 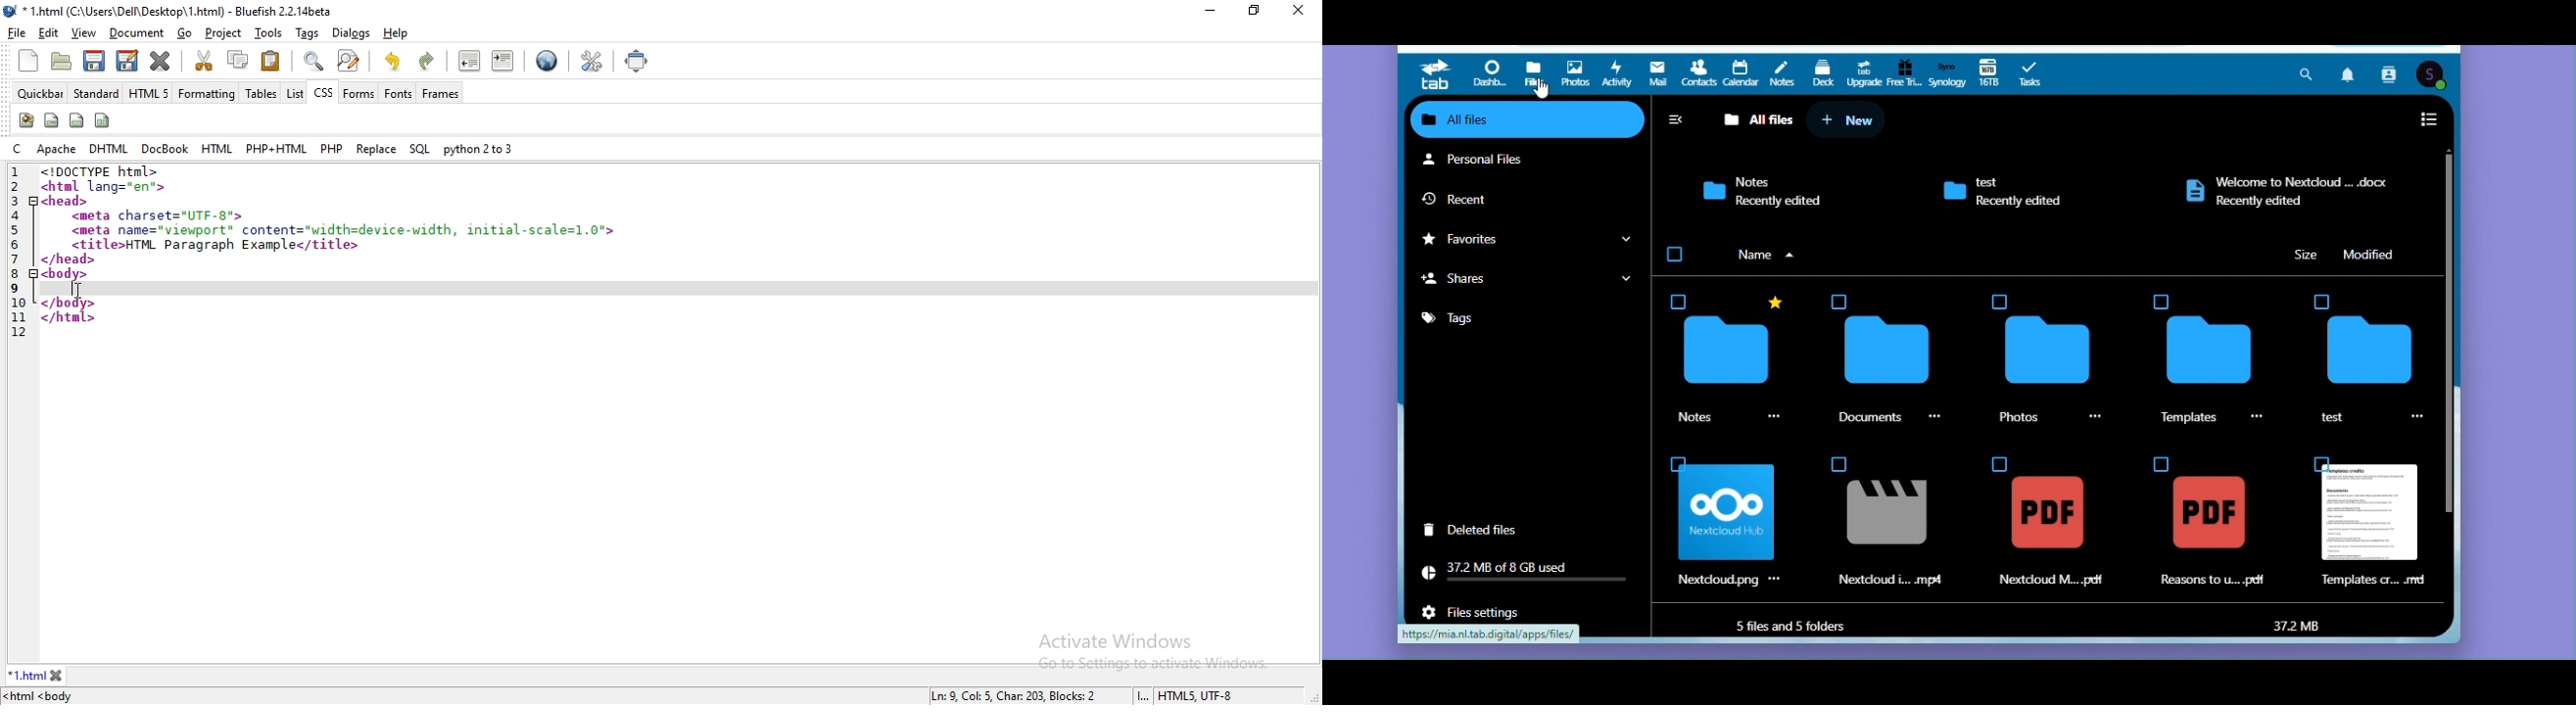 I want to click on close current file, so click(x=161, y=62).